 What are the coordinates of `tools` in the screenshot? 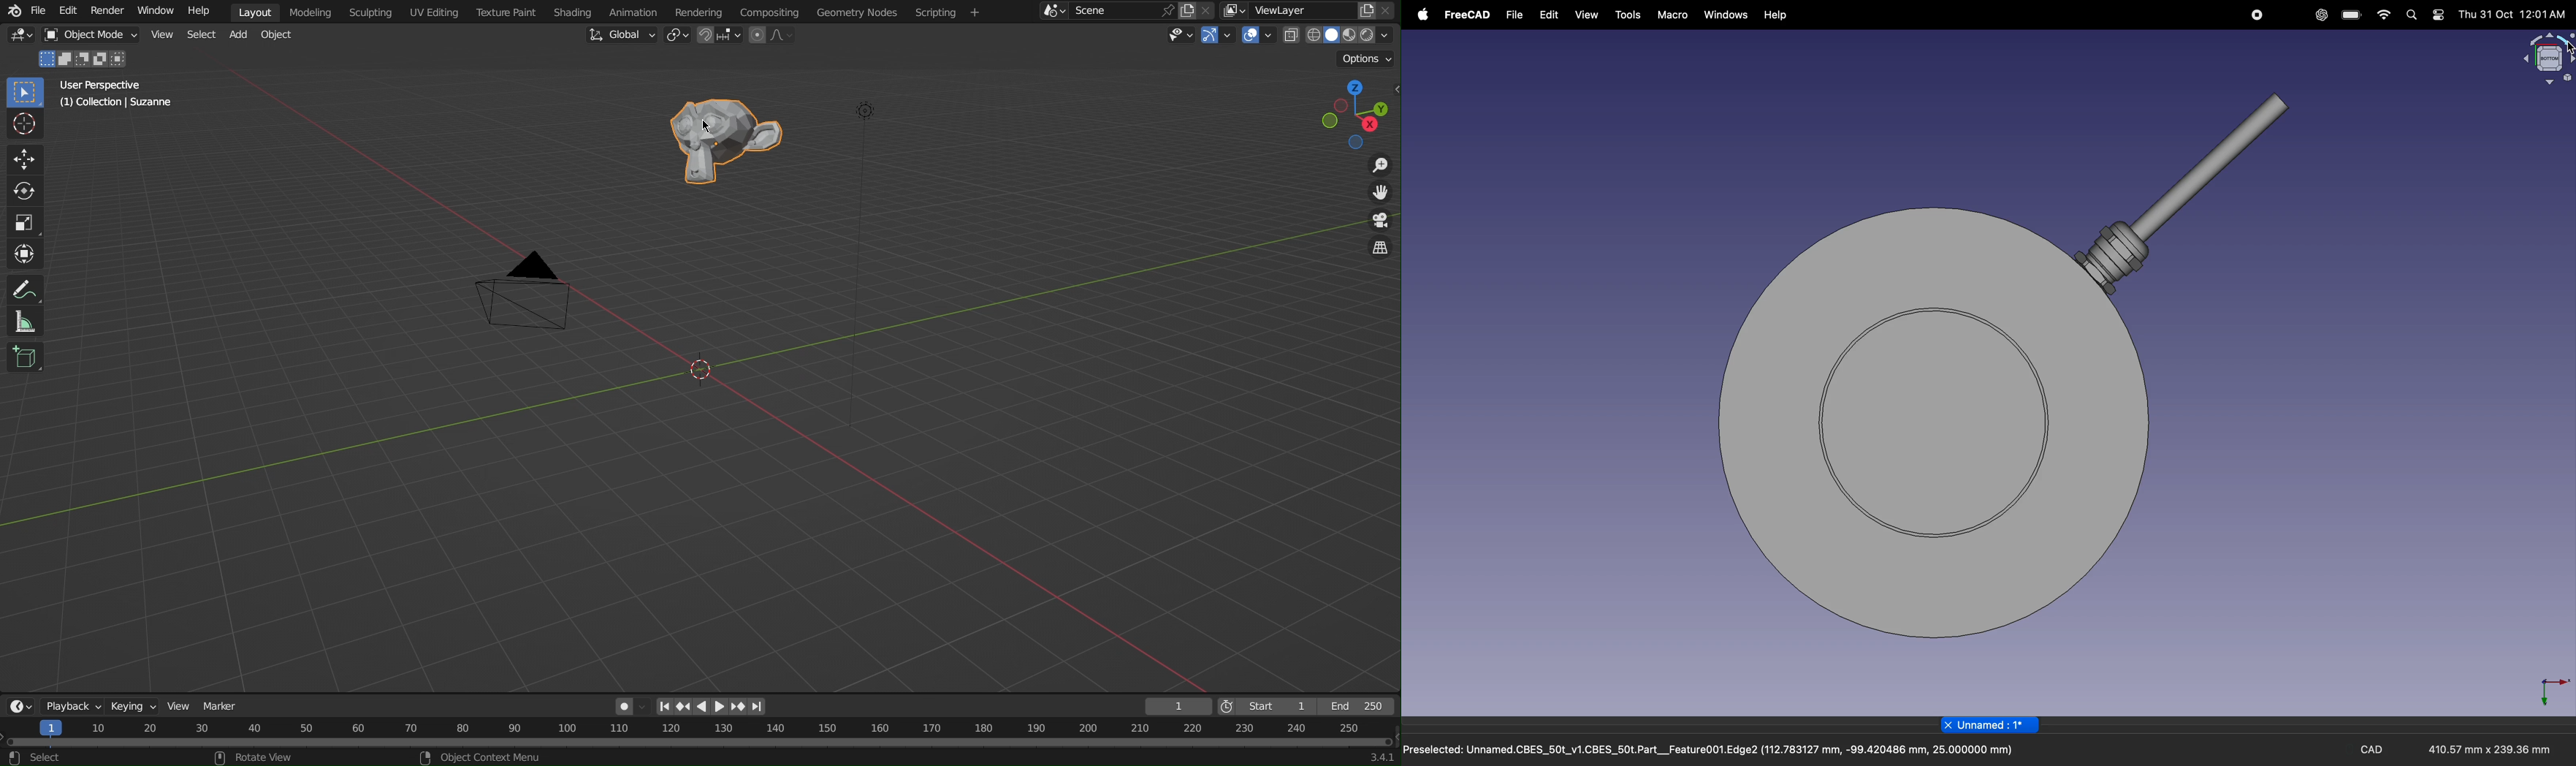 It's located at (1627, 15).